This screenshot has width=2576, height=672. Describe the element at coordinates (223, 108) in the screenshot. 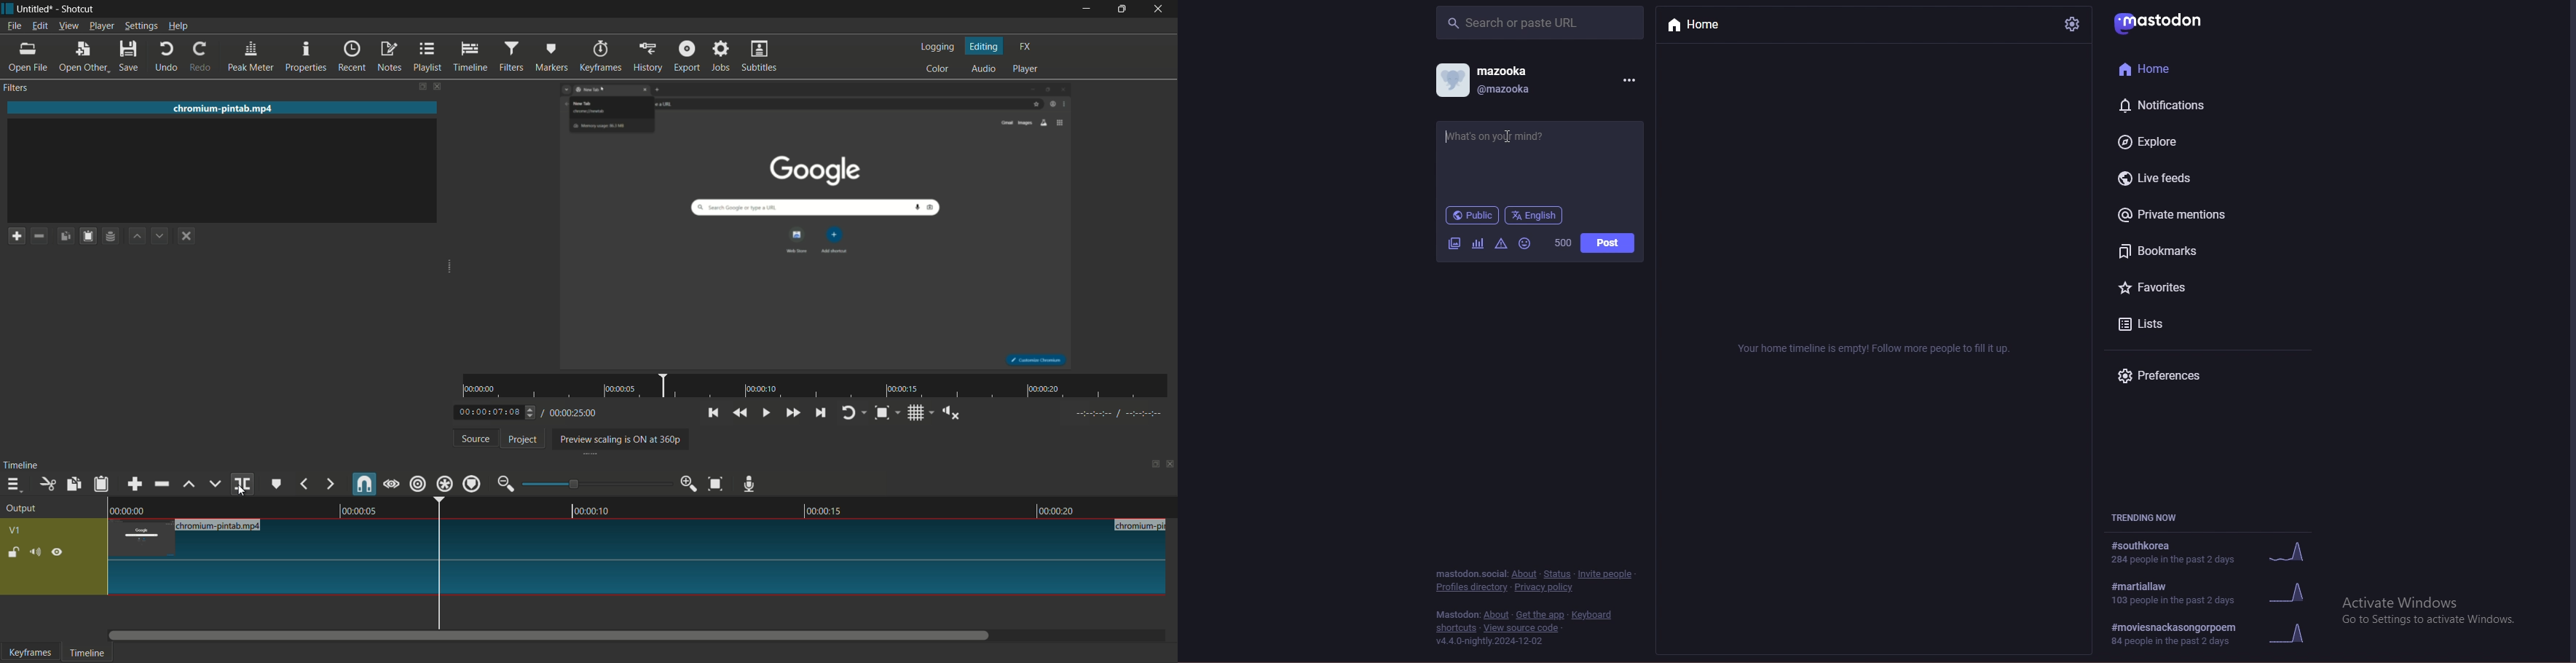

I see `imported file name` at that location.